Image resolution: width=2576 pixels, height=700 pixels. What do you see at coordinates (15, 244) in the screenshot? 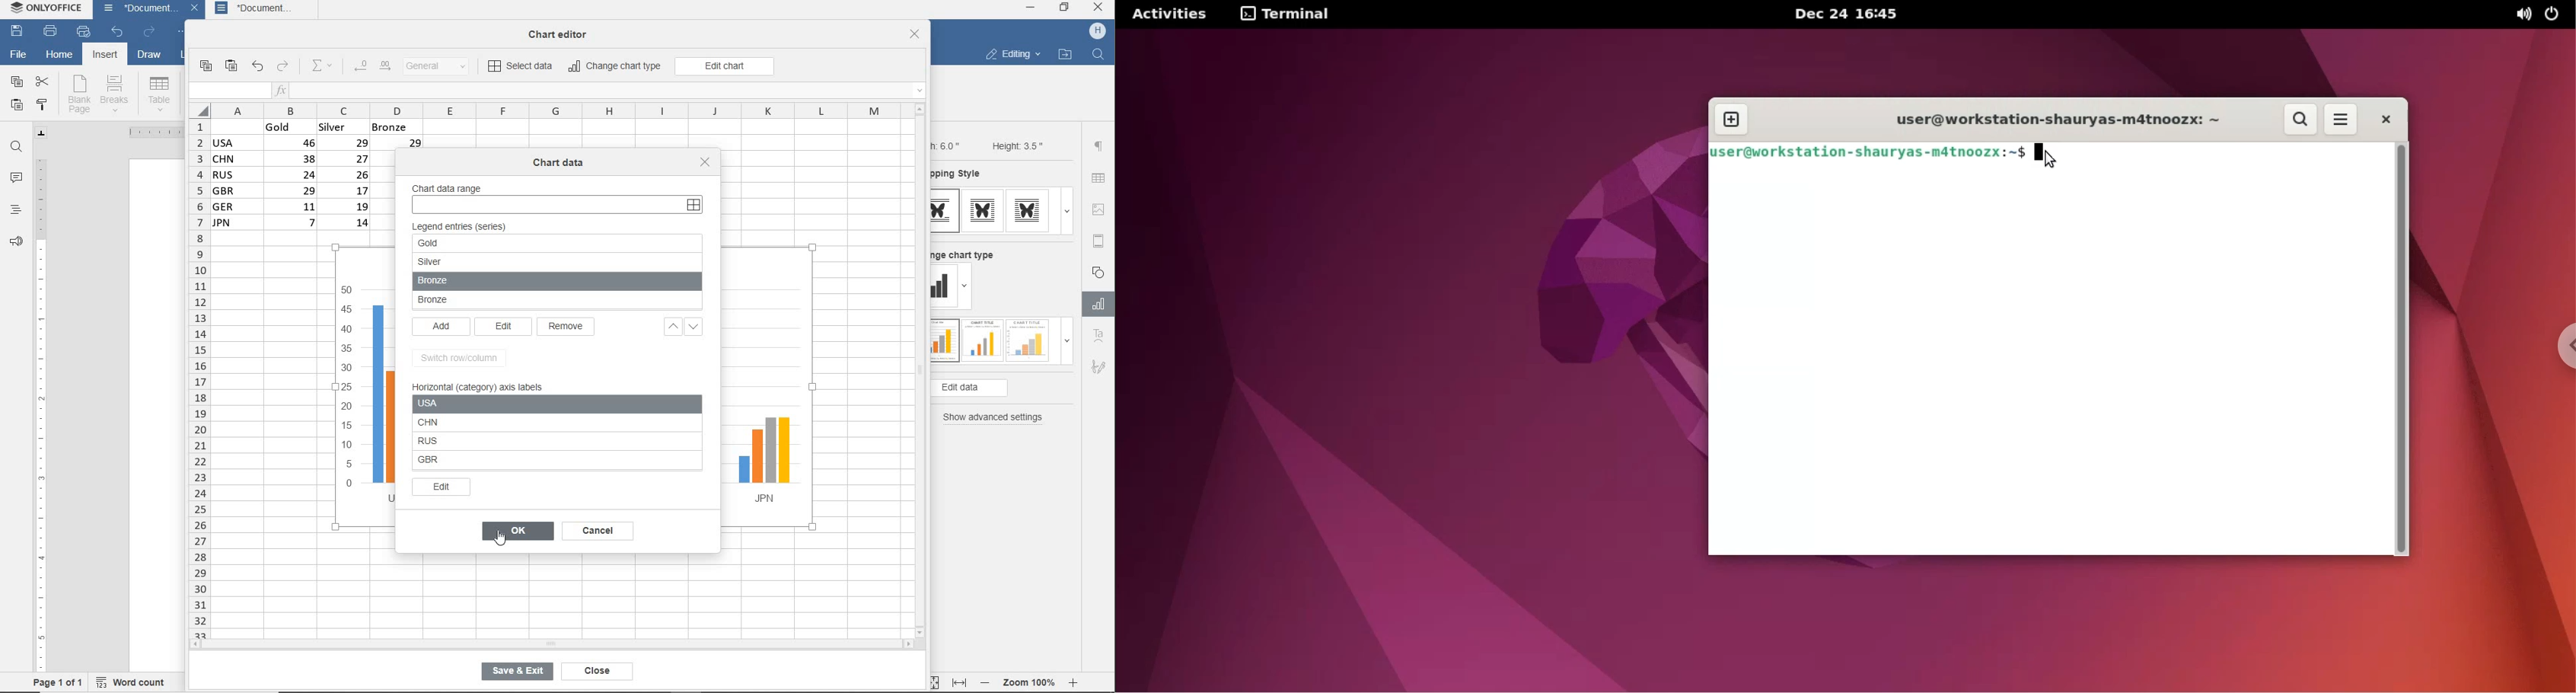
I see `feedback & support` at bounding box center [15, 244].